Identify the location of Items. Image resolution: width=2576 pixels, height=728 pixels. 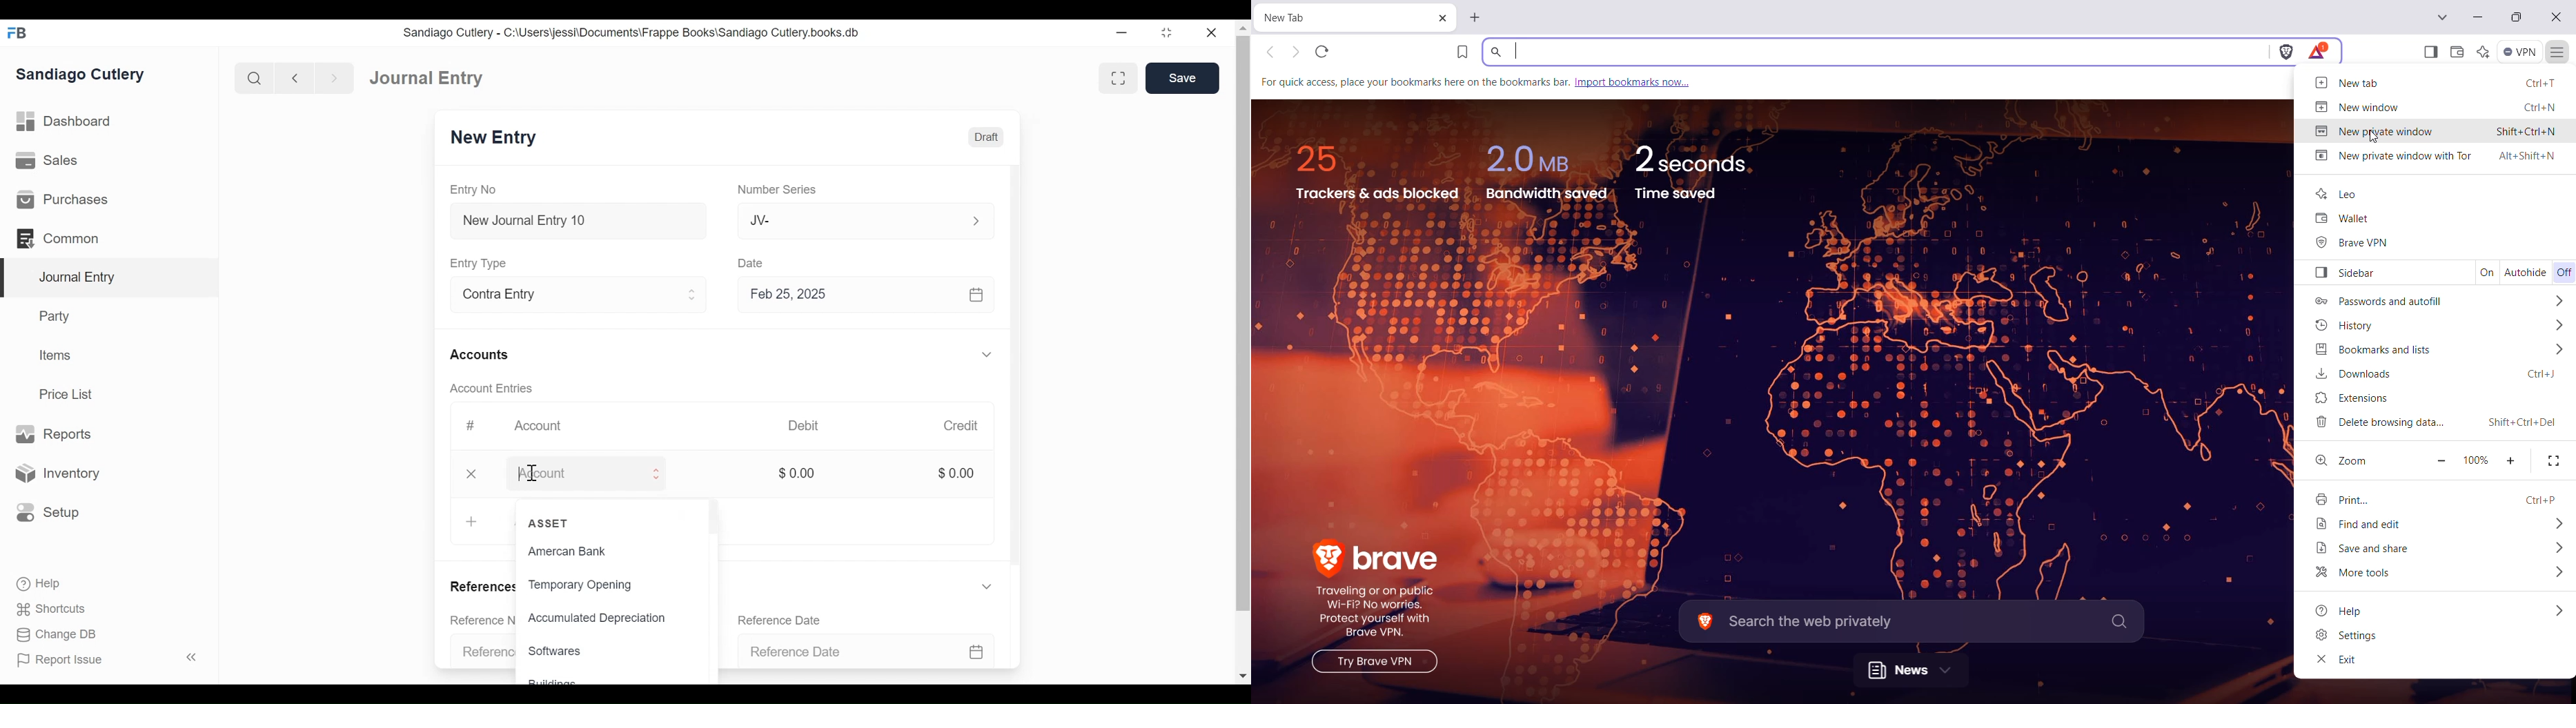
(57, 357).